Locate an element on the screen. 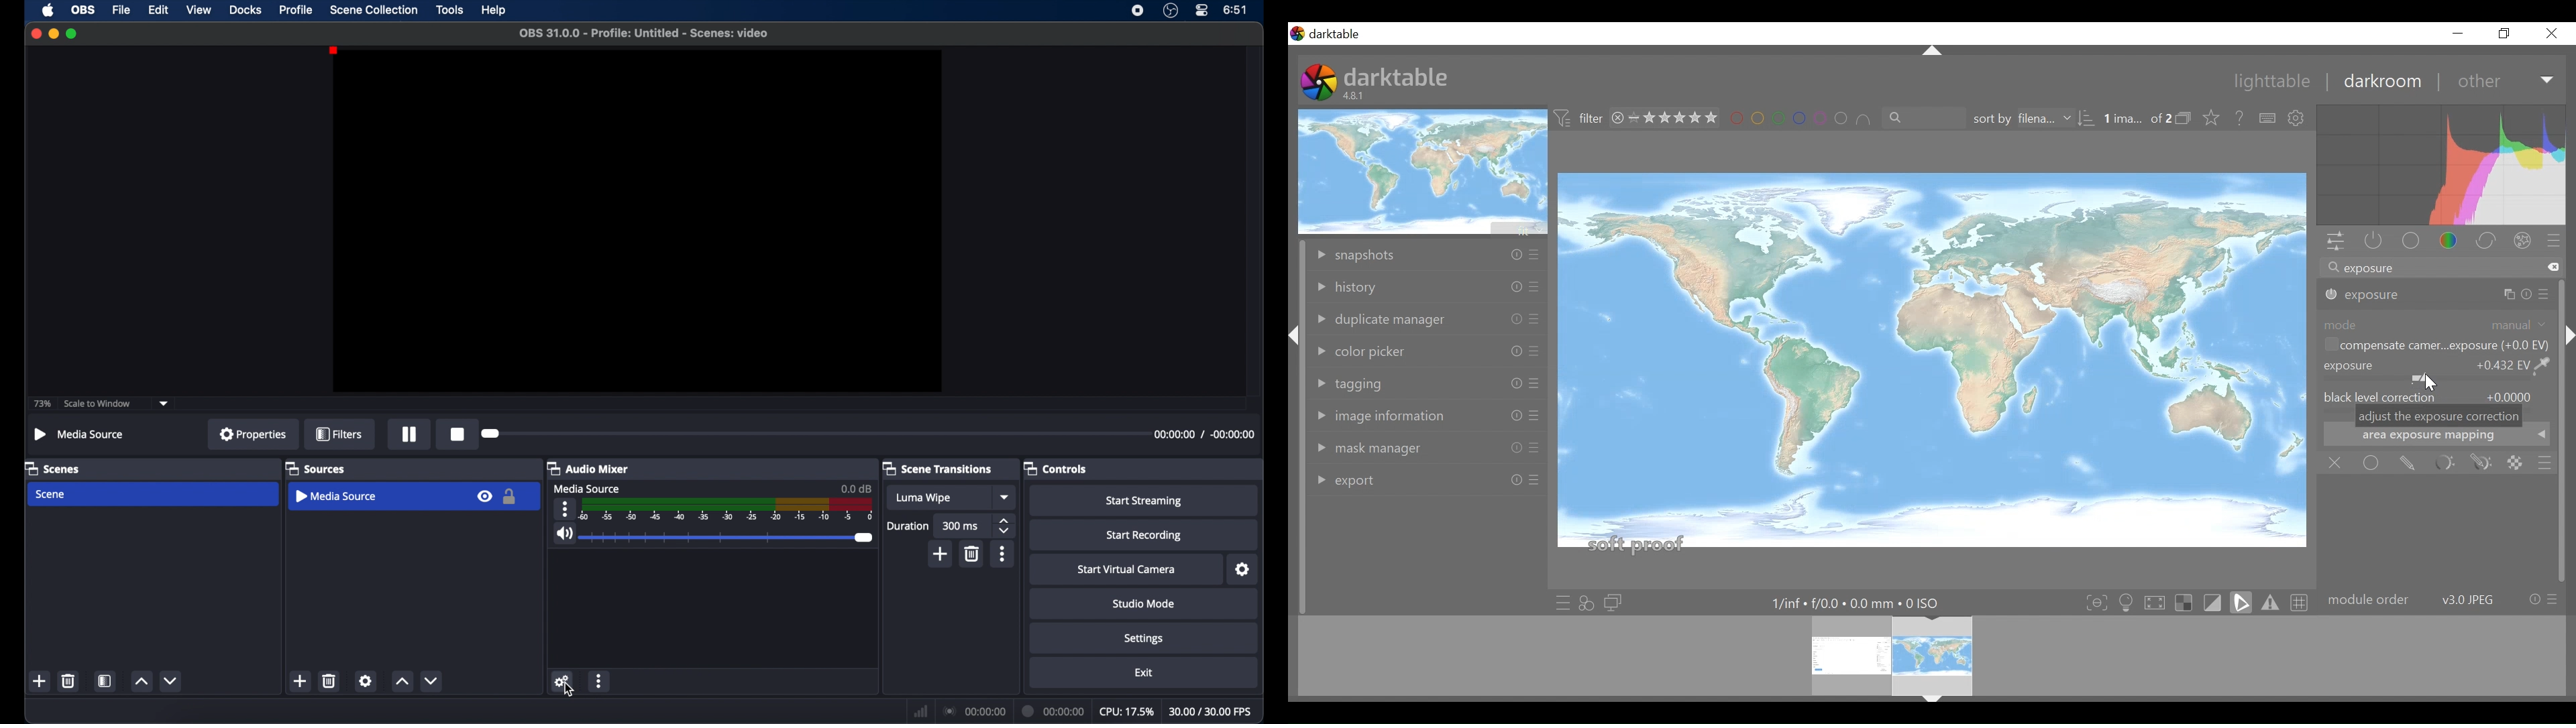  tagging is located at coordinates (1360, 383).